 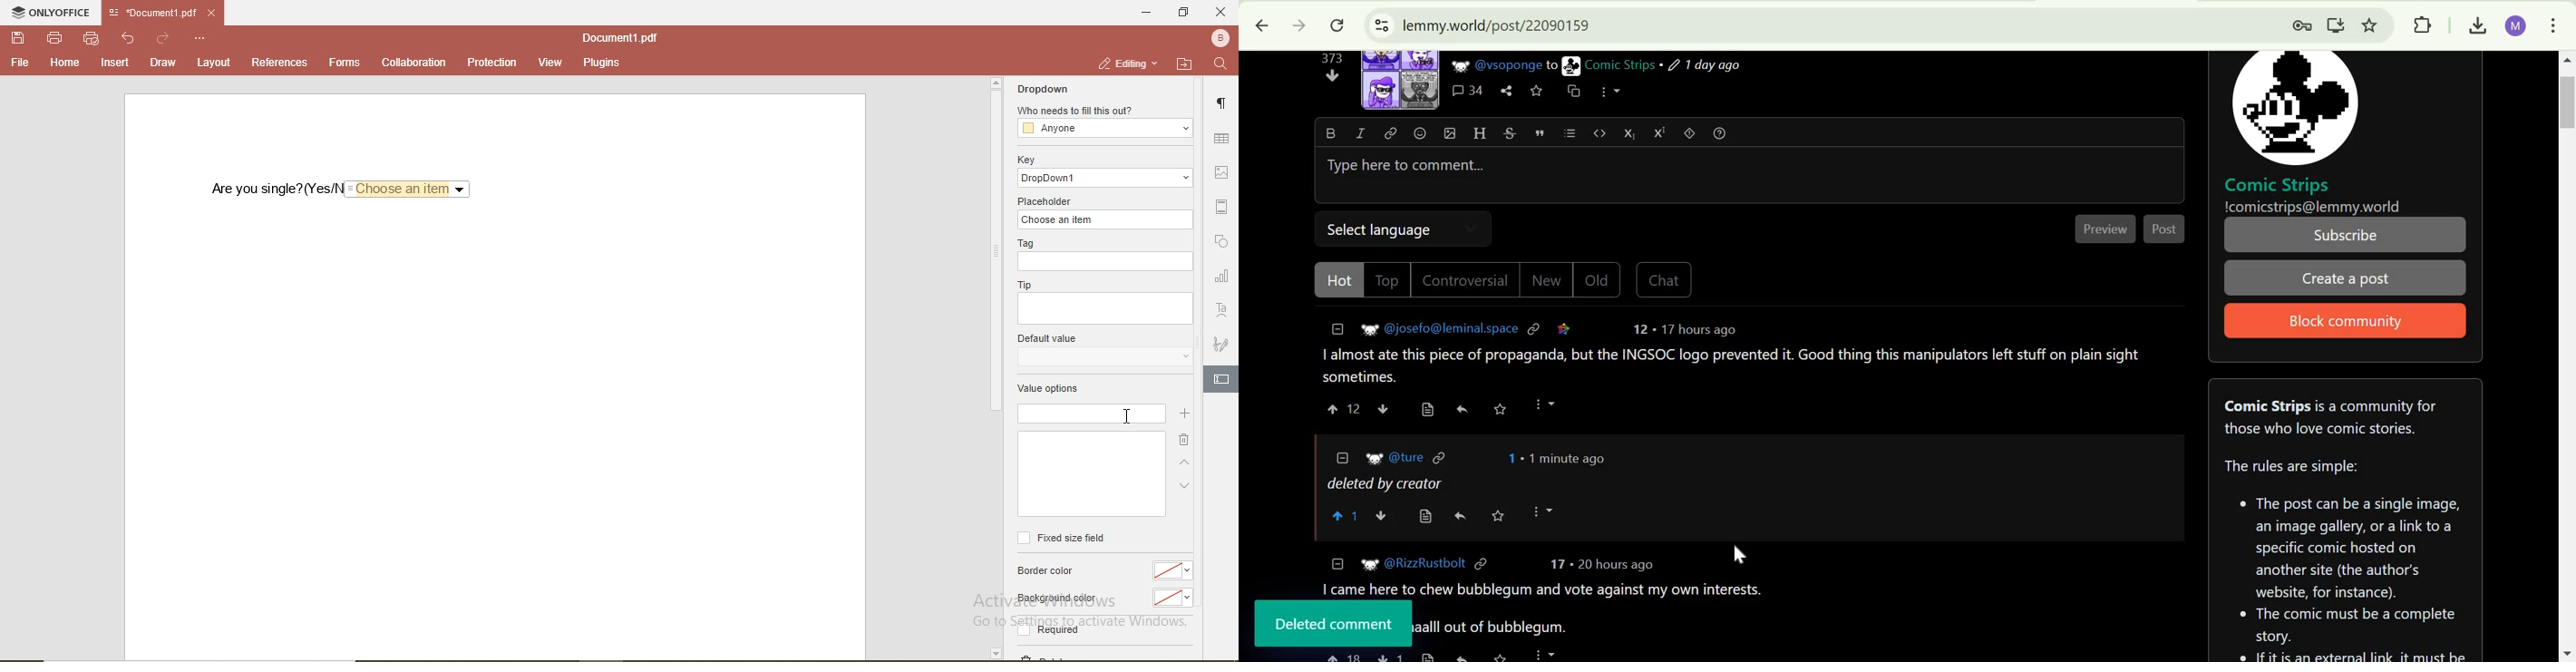 I want to click on Bookmark this tab, so click(x=2371, y=24).